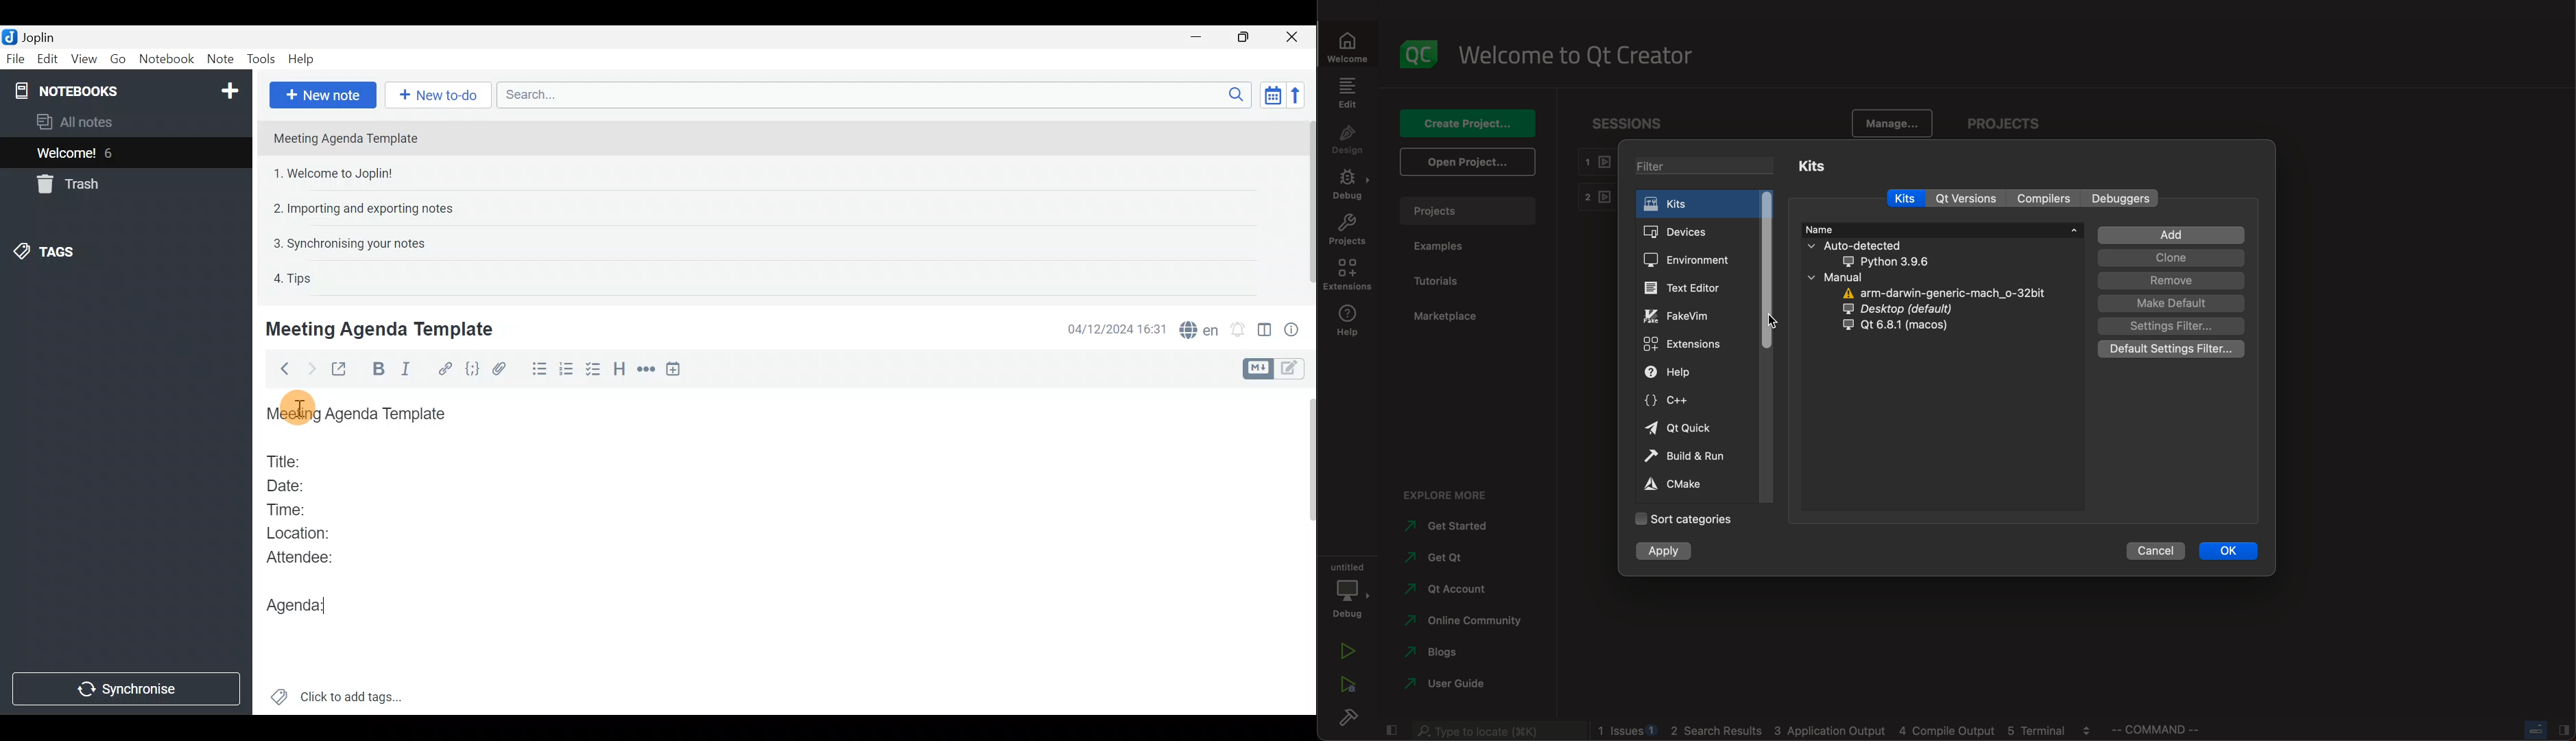 This screenshot has width=2576, height=756. What do you see at coordinates (1265, 332) in the screenshot?
I see `Toggle editor layout` at bounding box center [1265, 332].